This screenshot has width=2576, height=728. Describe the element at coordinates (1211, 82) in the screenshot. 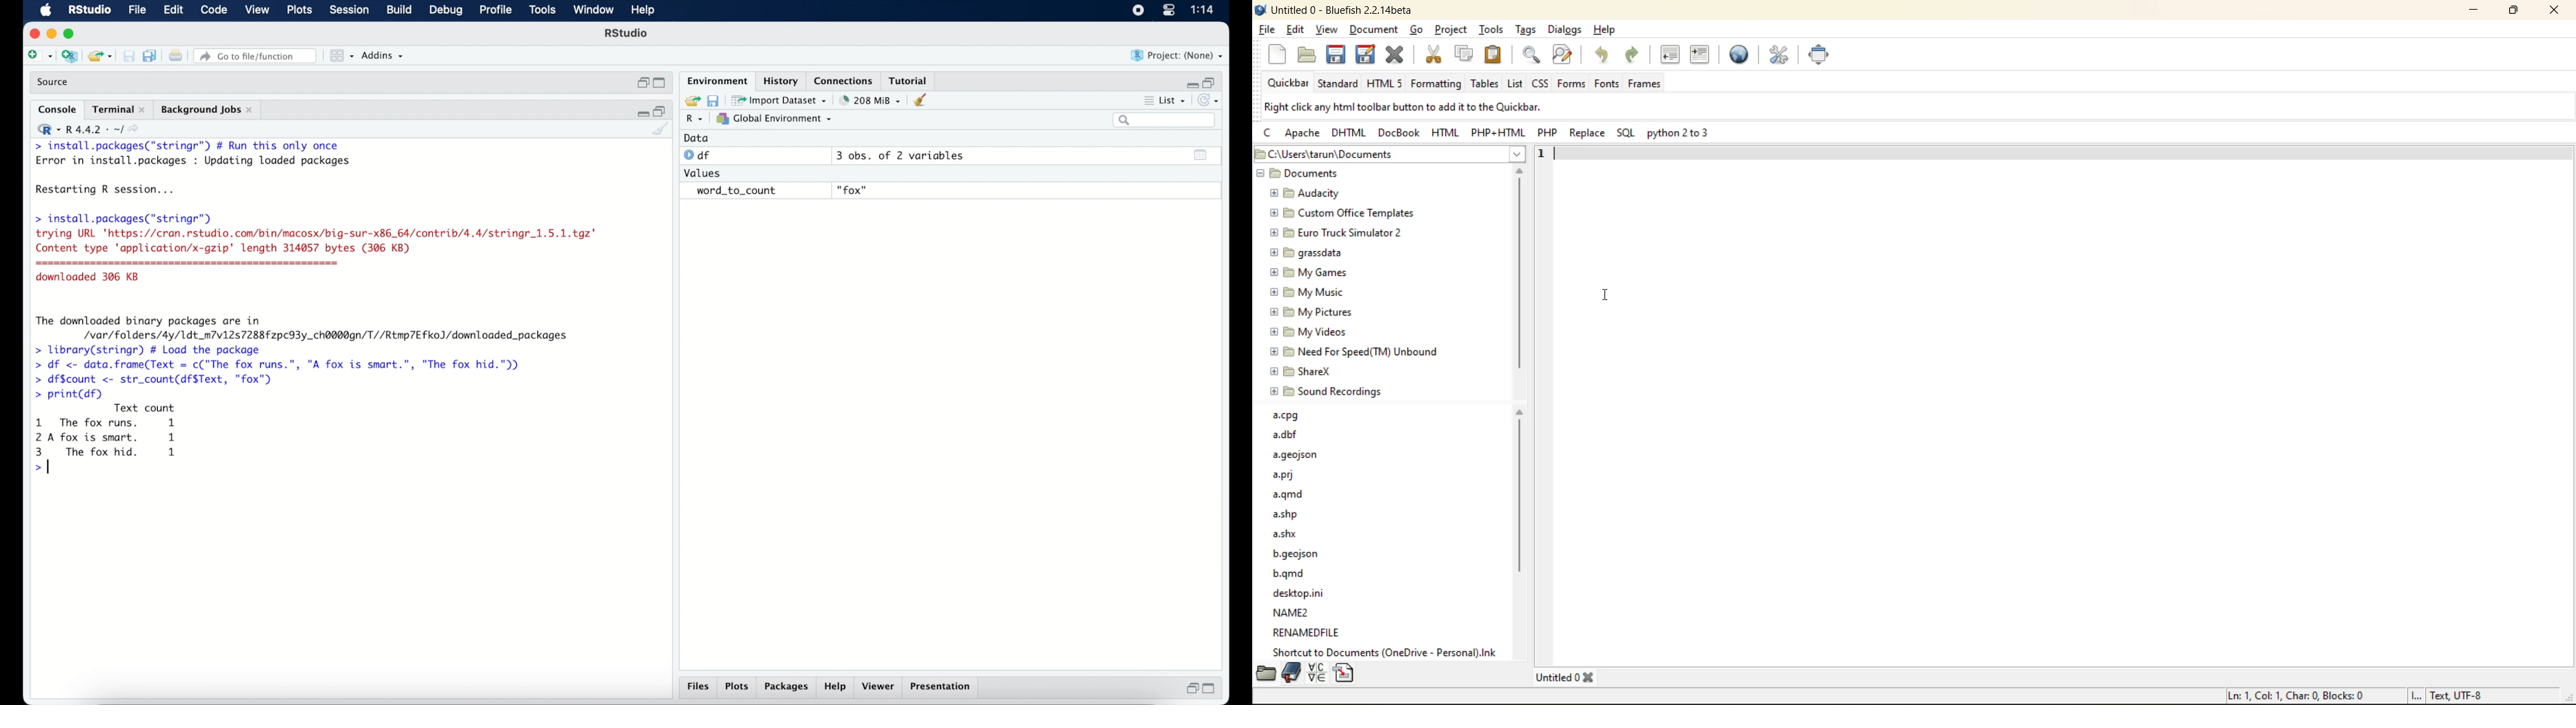

I see `restore down` at that location.